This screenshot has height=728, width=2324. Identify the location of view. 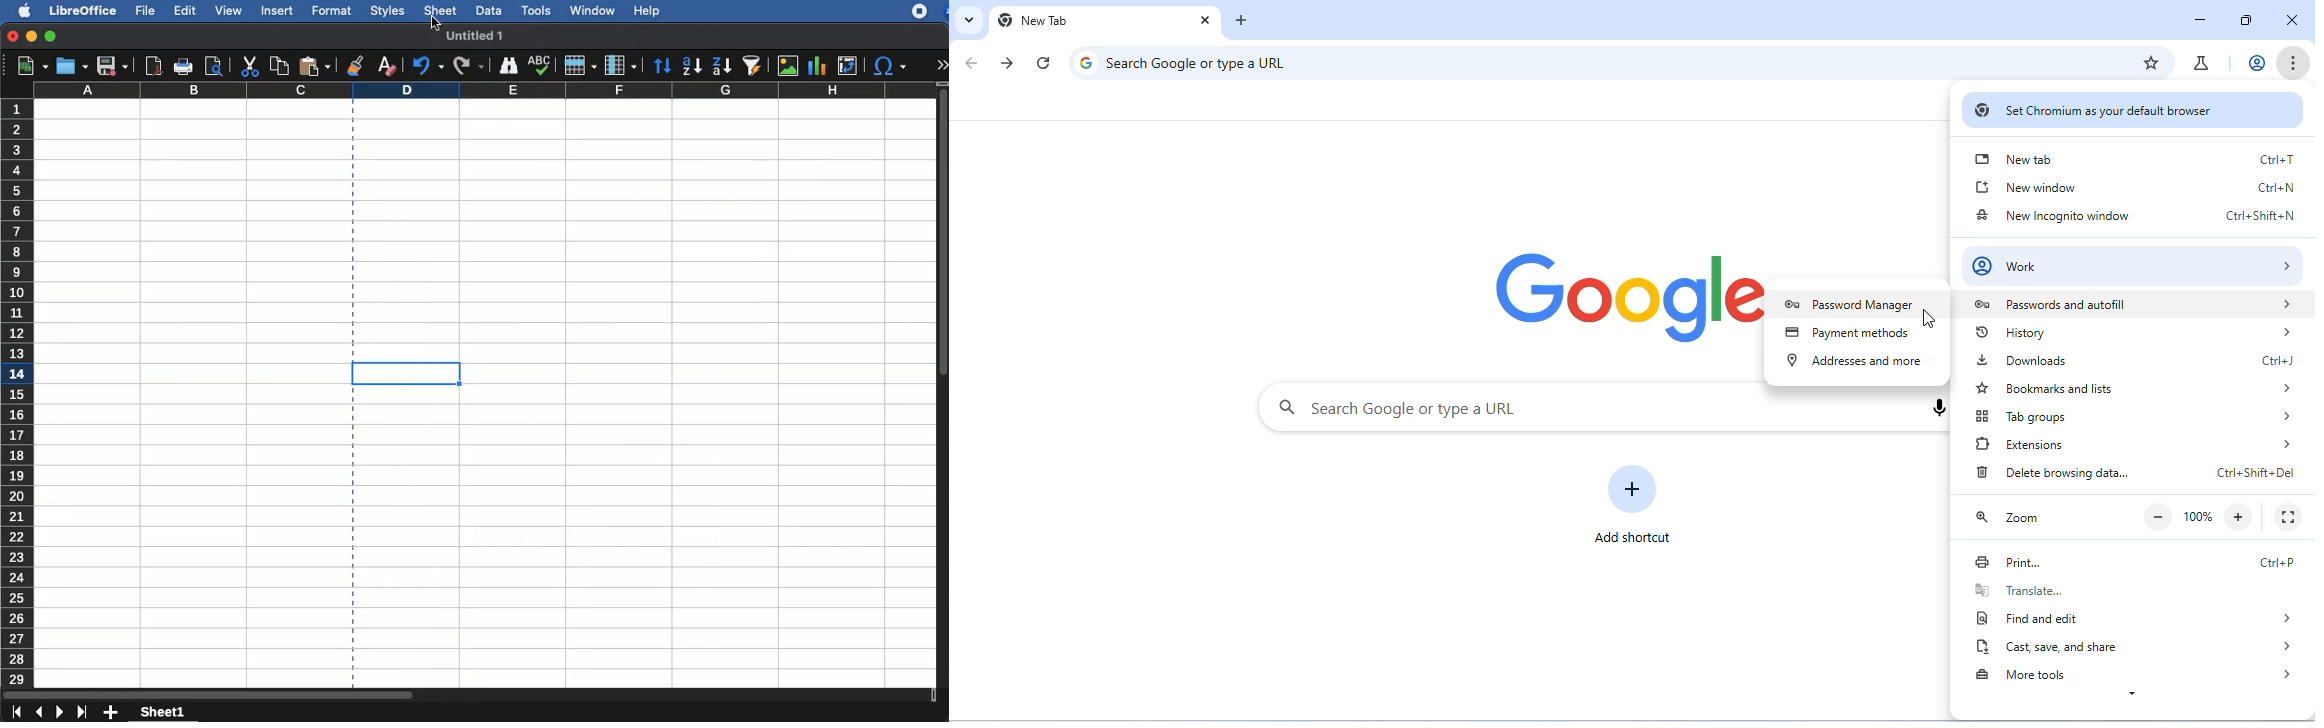
(226, 13).